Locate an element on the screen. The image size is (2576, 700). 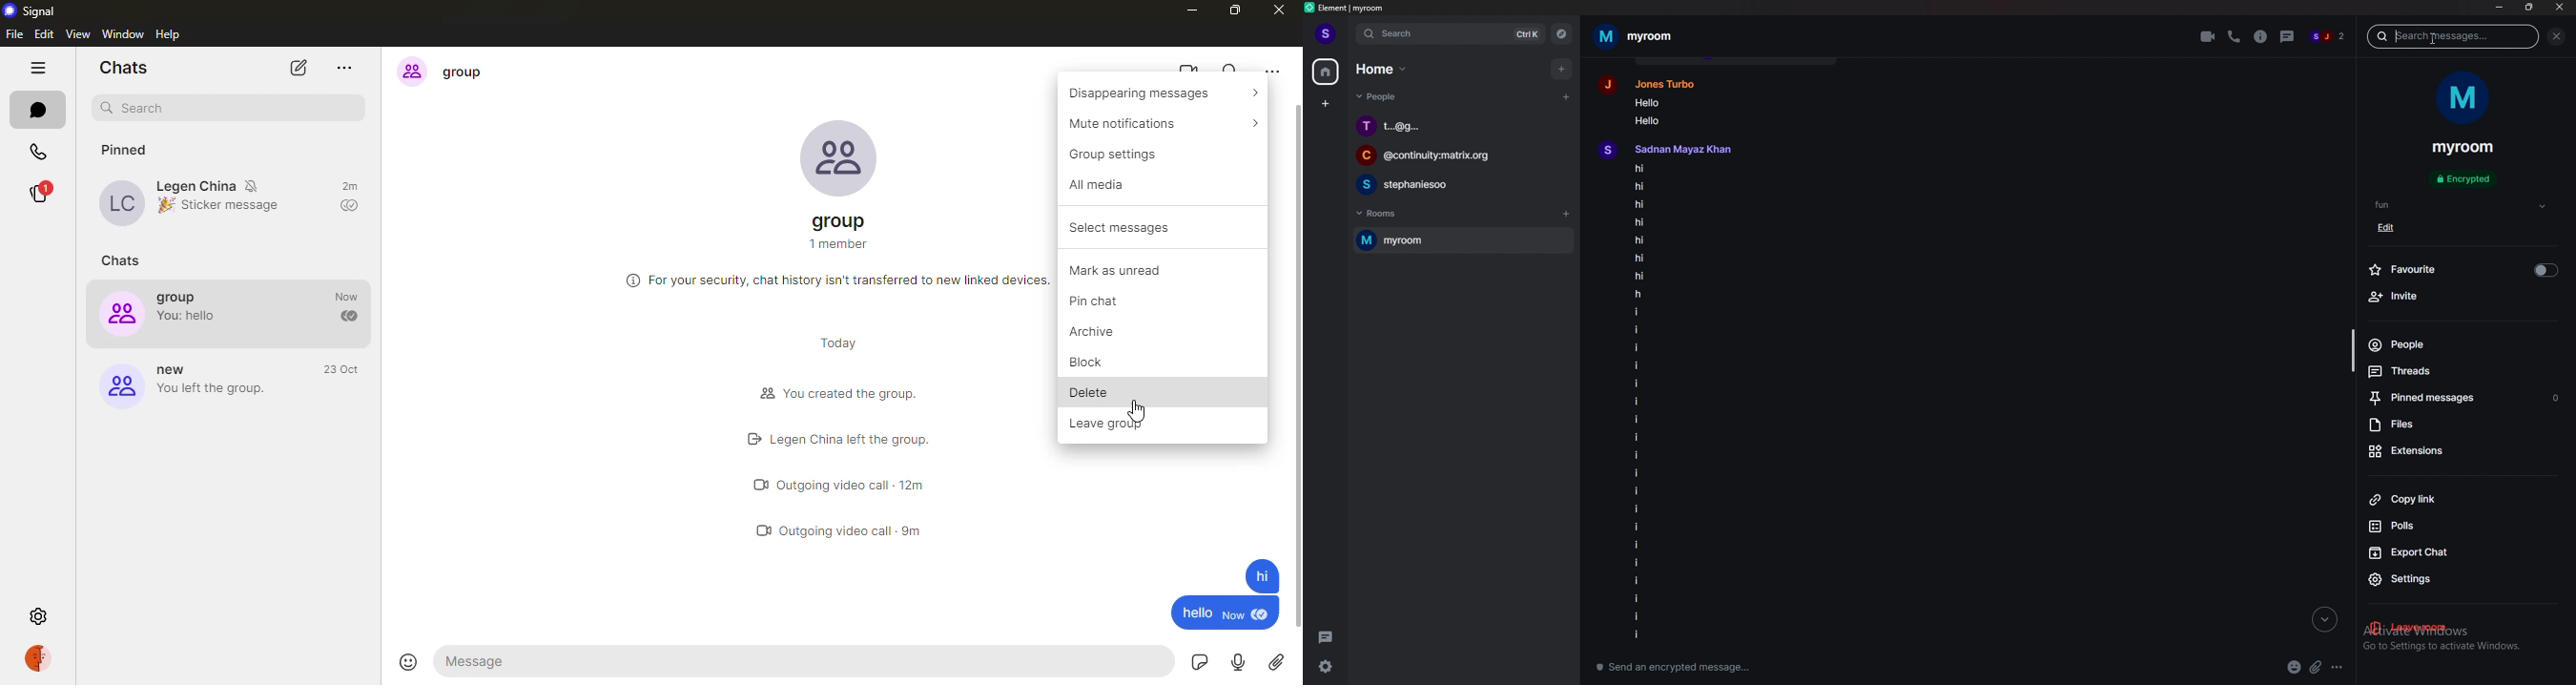
home is located at coordinates (1384, 69).